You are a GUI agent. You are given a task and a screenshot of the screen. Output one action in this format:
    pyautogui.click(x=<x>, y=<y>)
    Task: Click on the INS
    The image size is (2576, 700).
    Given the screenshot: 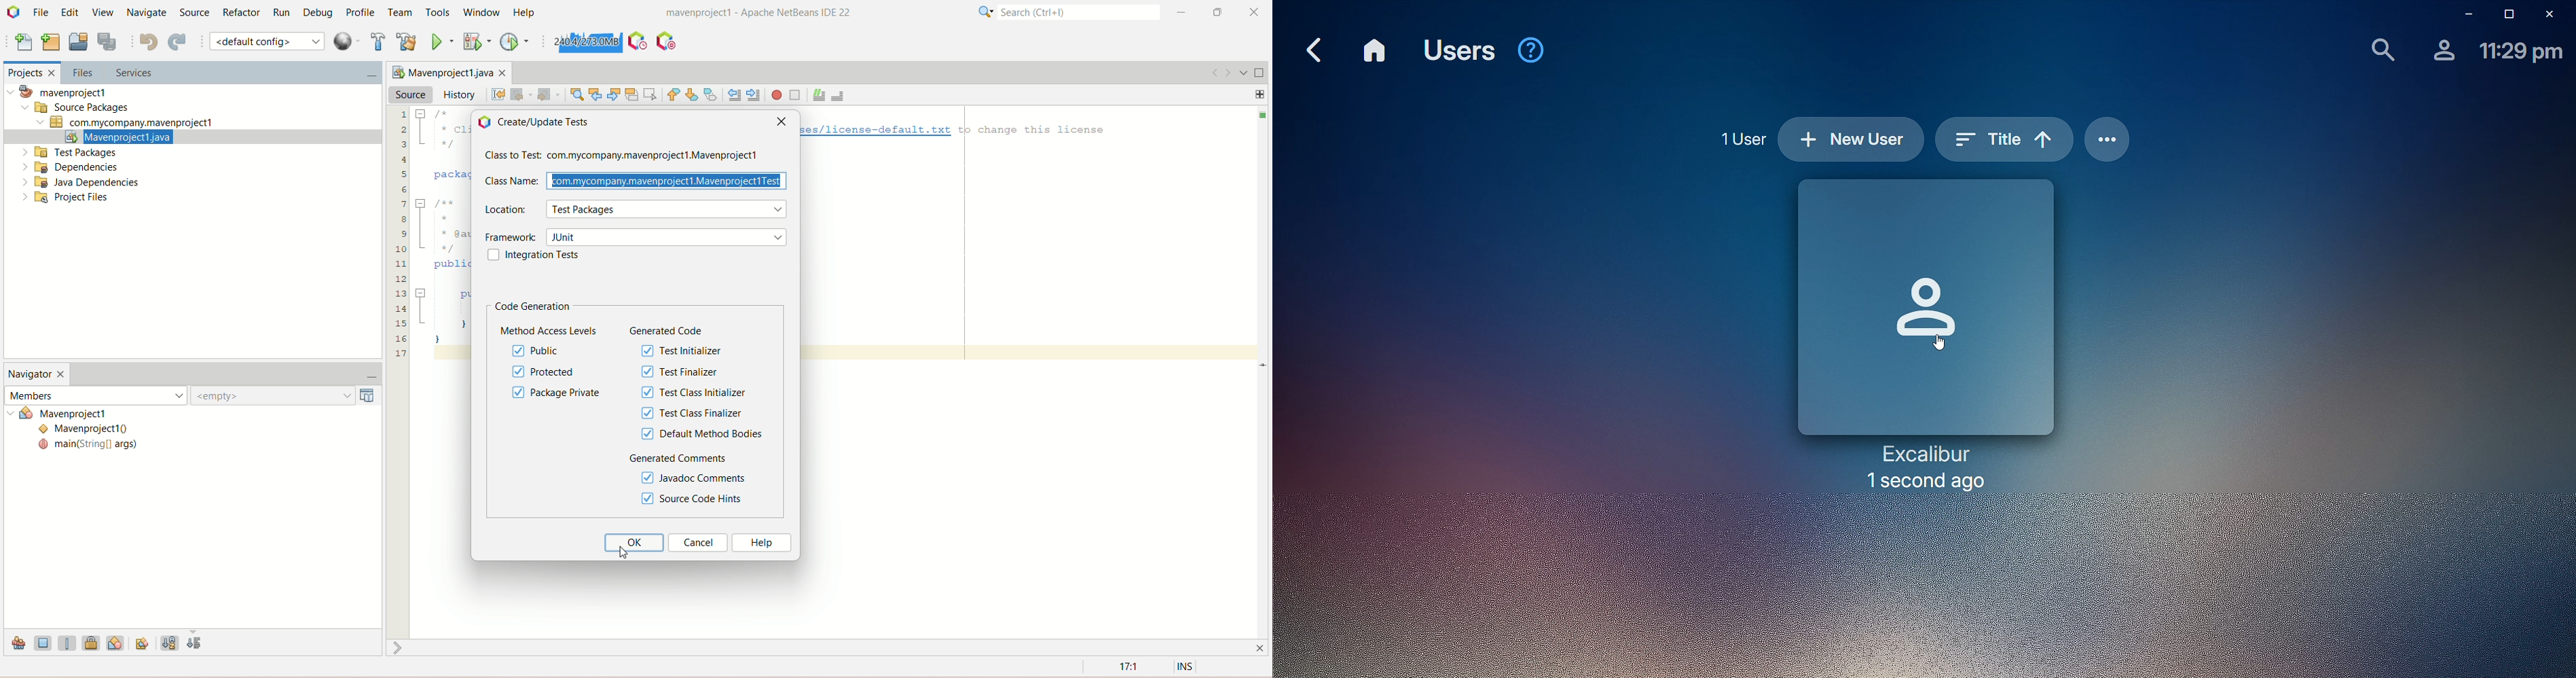 What is the action you would take?
    pyautogui.click(x=1187, y=667)
    